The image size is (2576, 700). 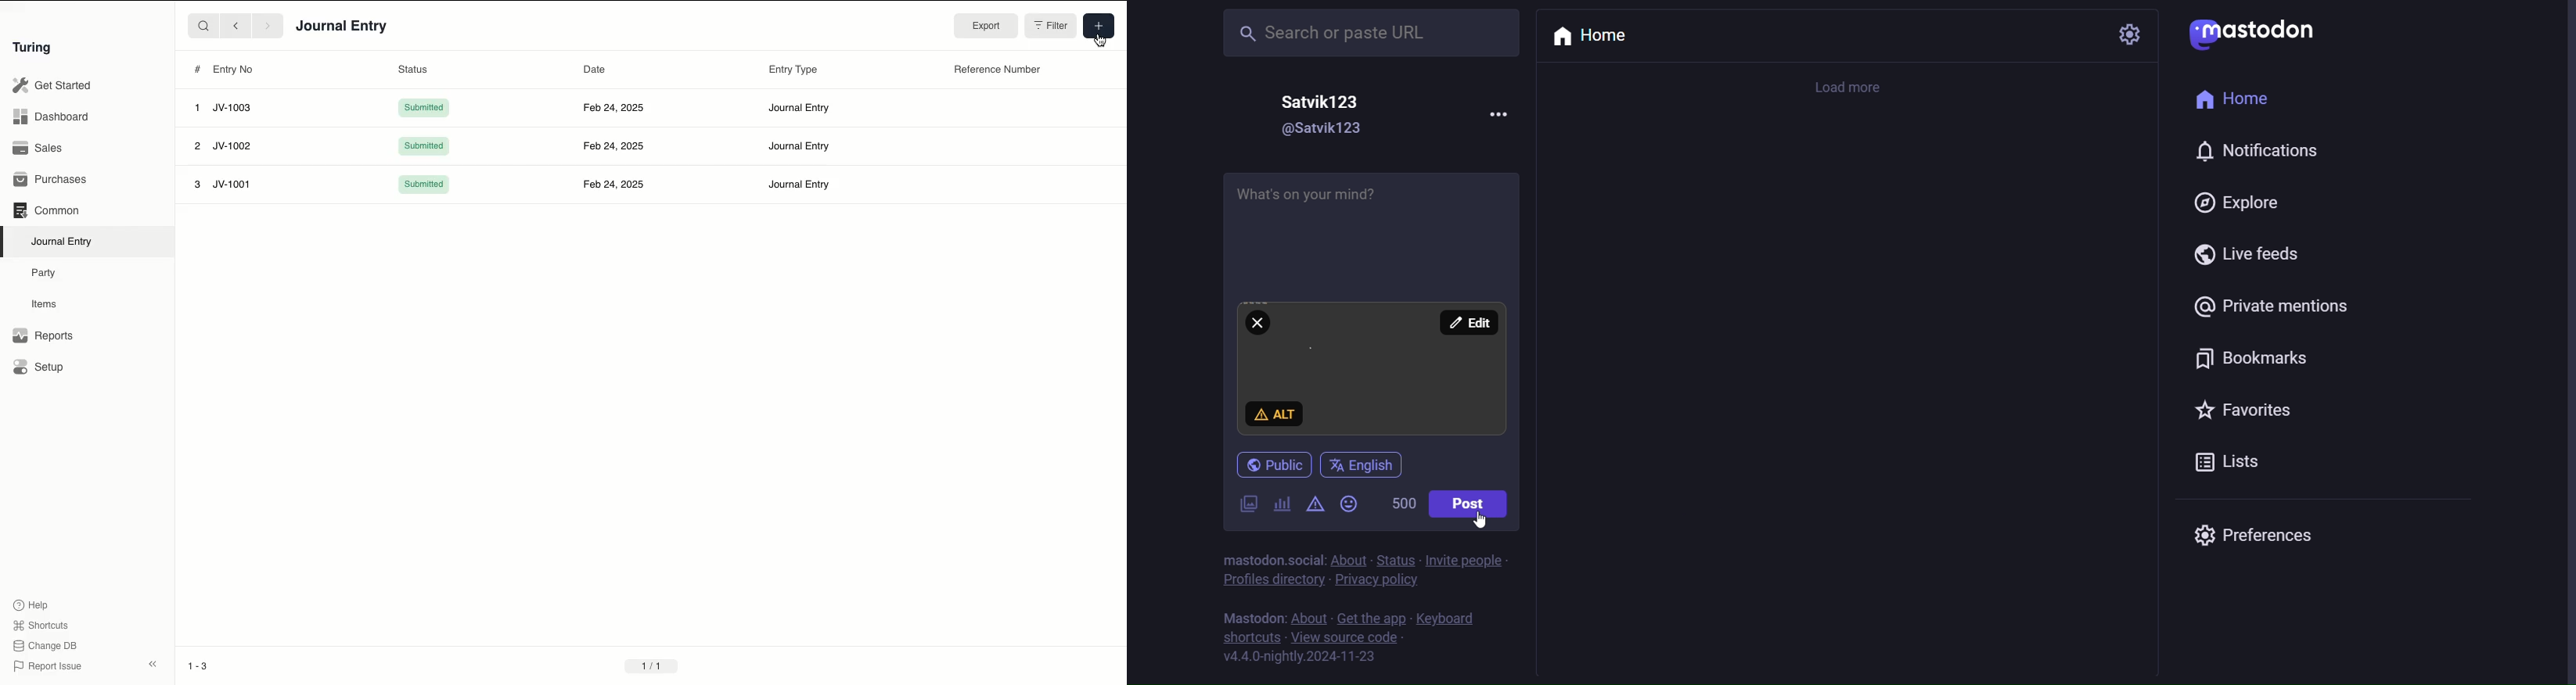 I want to click on Search, so click(x=203, y=25).